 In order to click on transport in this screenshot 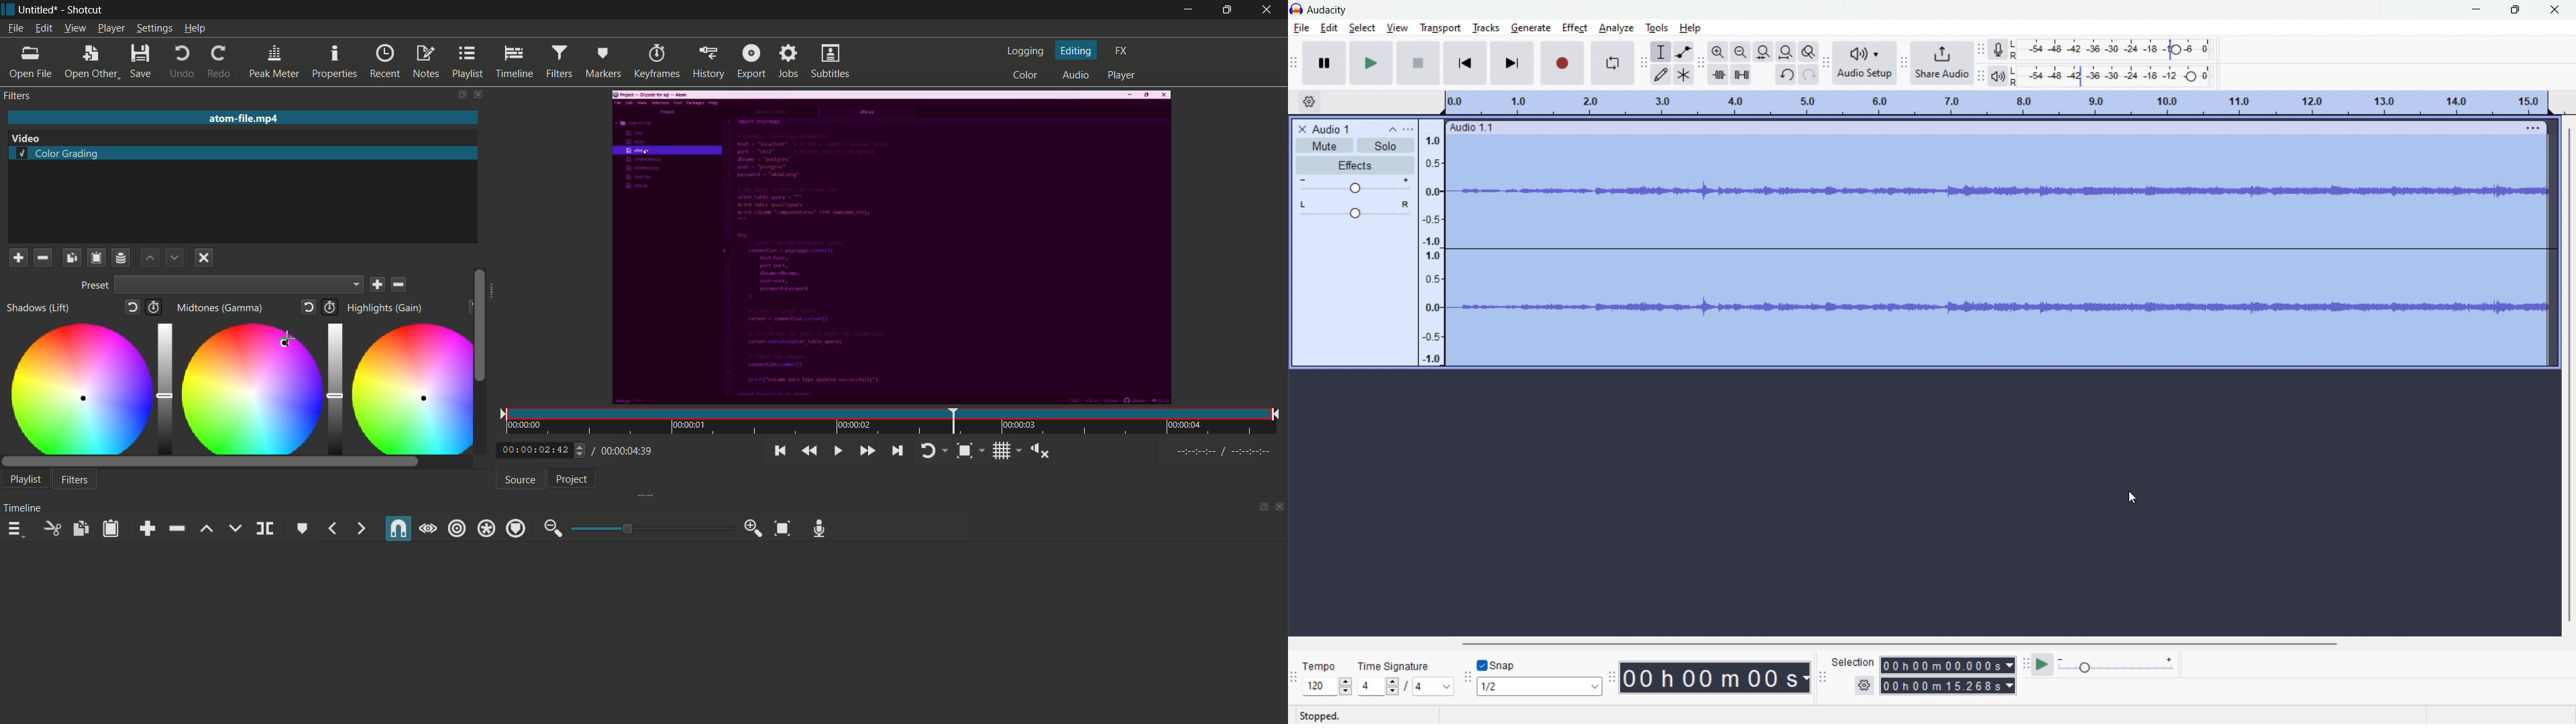, I will do `click(1440, 28)`.